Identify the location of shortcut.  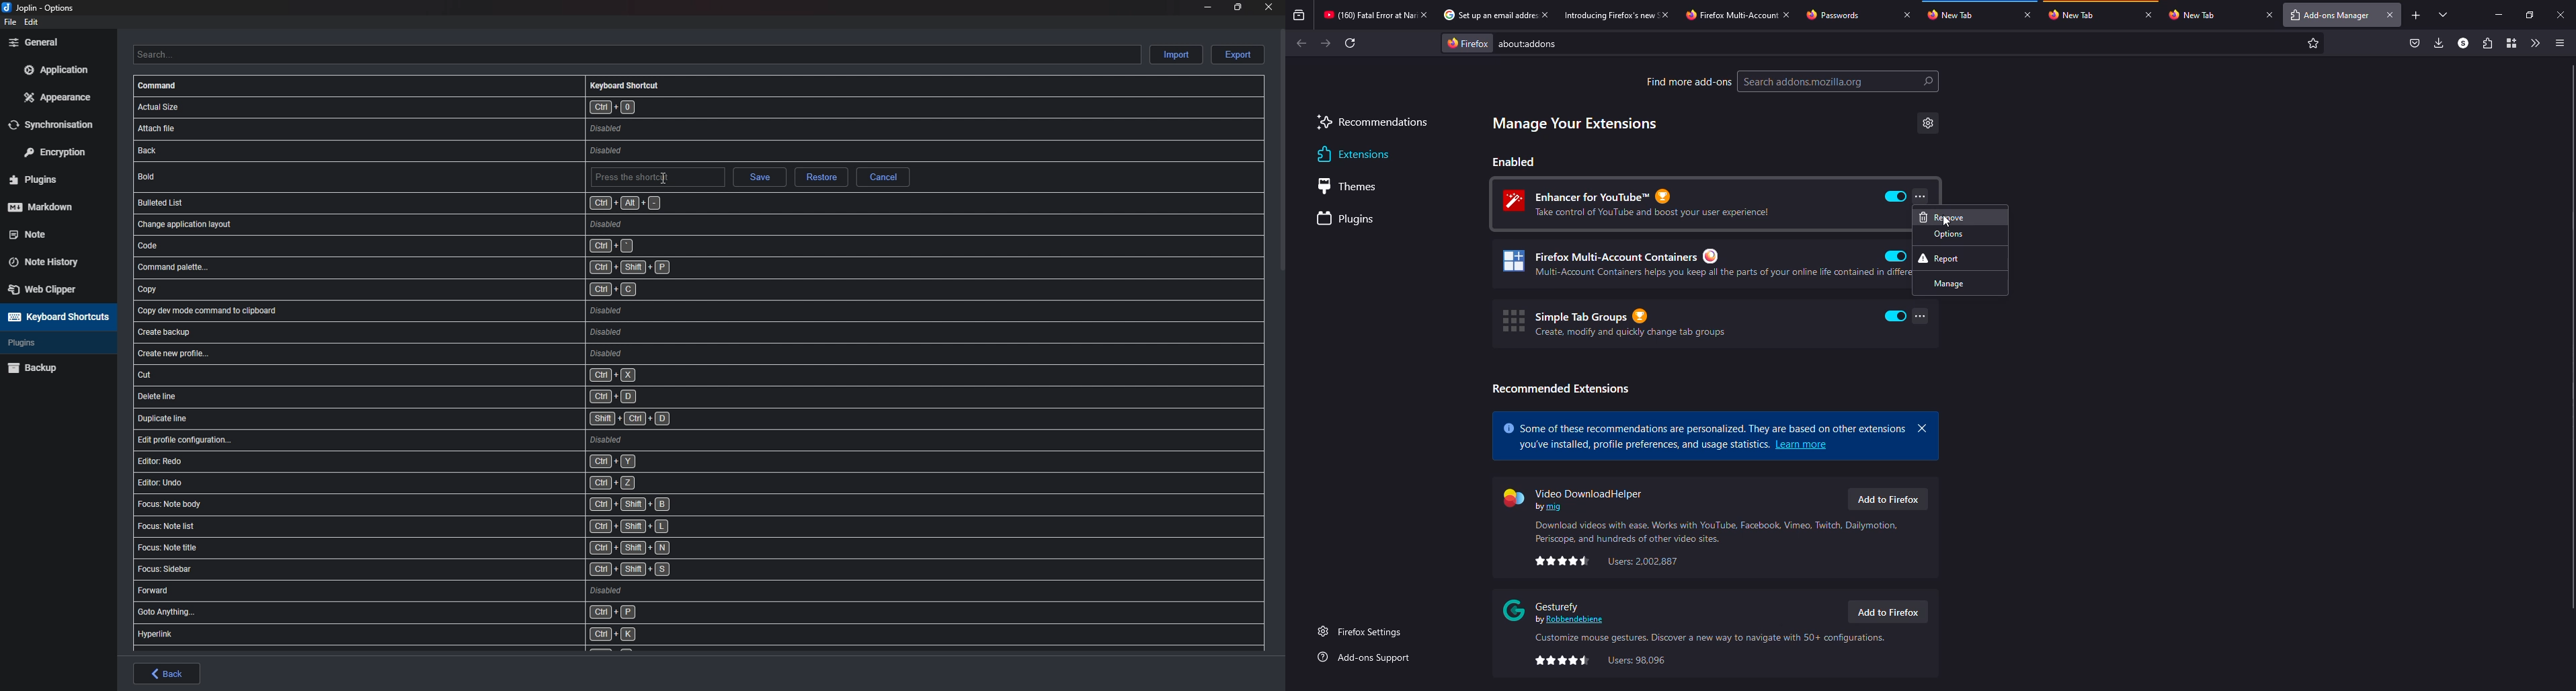
(447, 461).